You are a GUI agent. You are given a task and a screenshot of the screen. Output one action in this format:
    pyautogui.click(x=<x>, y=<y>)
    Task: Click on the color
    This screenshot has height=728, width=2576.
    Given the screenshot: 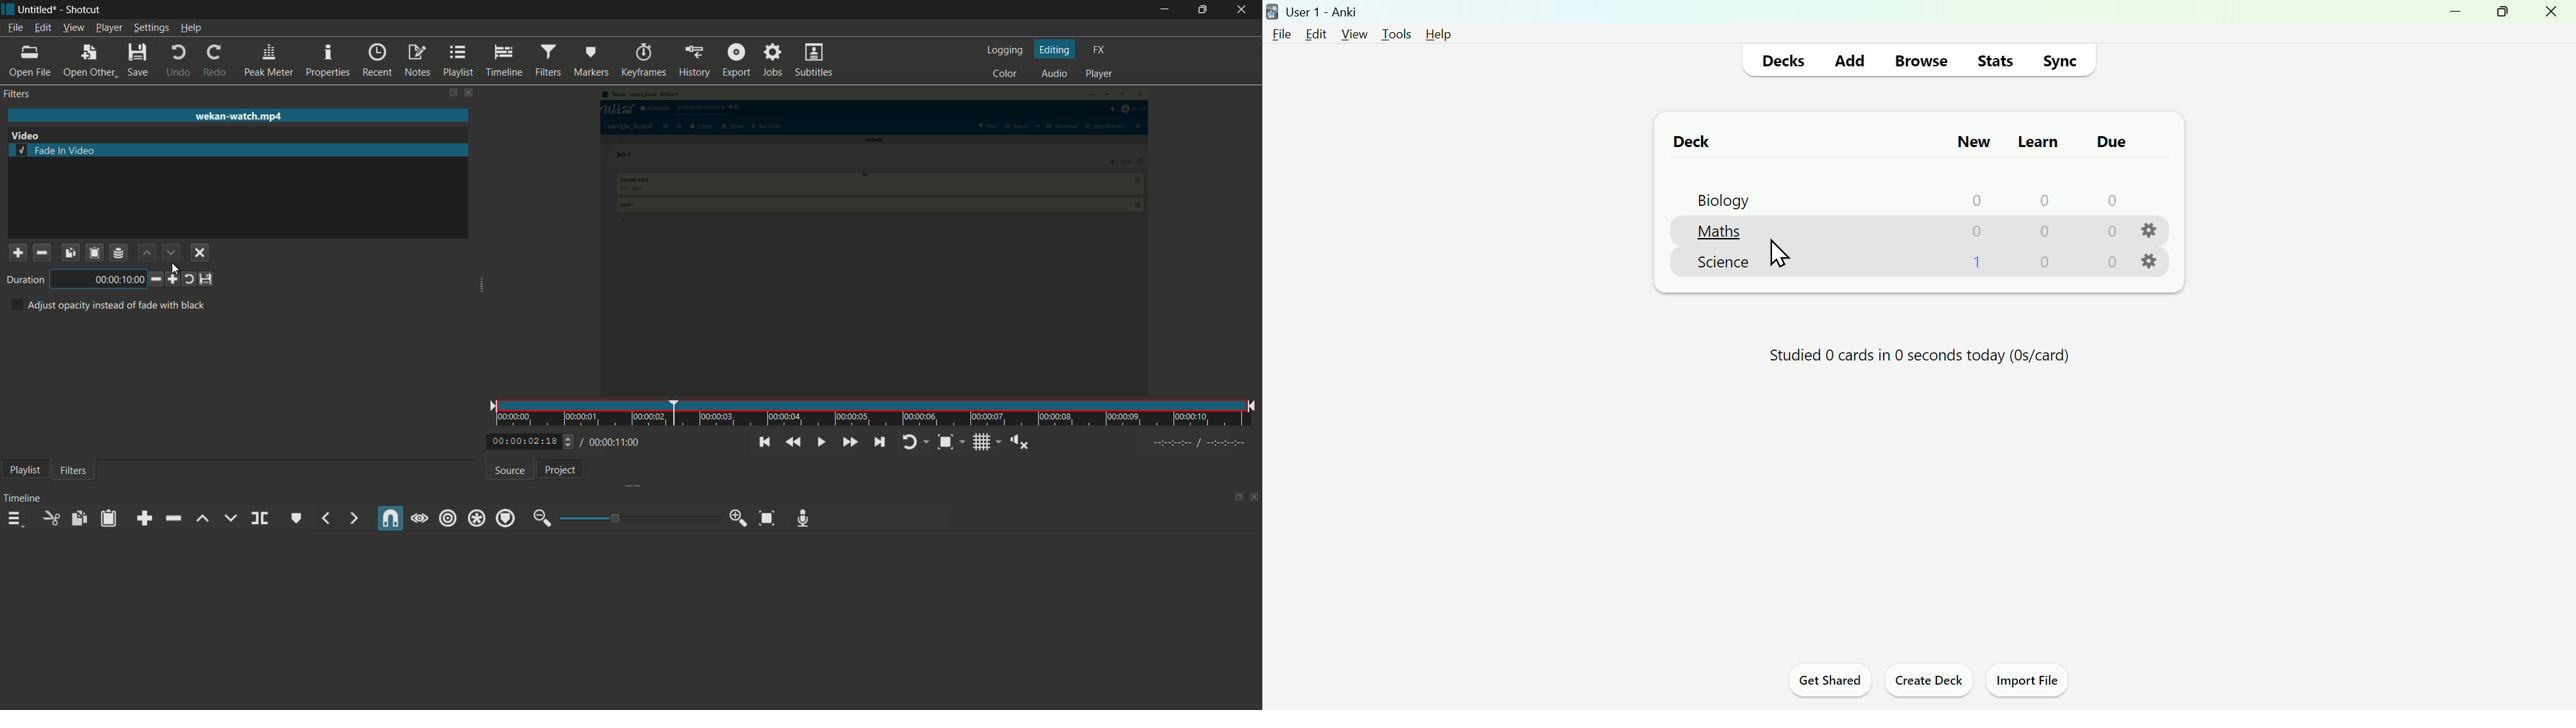 What is the action you would take?
    pyautogui.click(x=1005, y=74)
    